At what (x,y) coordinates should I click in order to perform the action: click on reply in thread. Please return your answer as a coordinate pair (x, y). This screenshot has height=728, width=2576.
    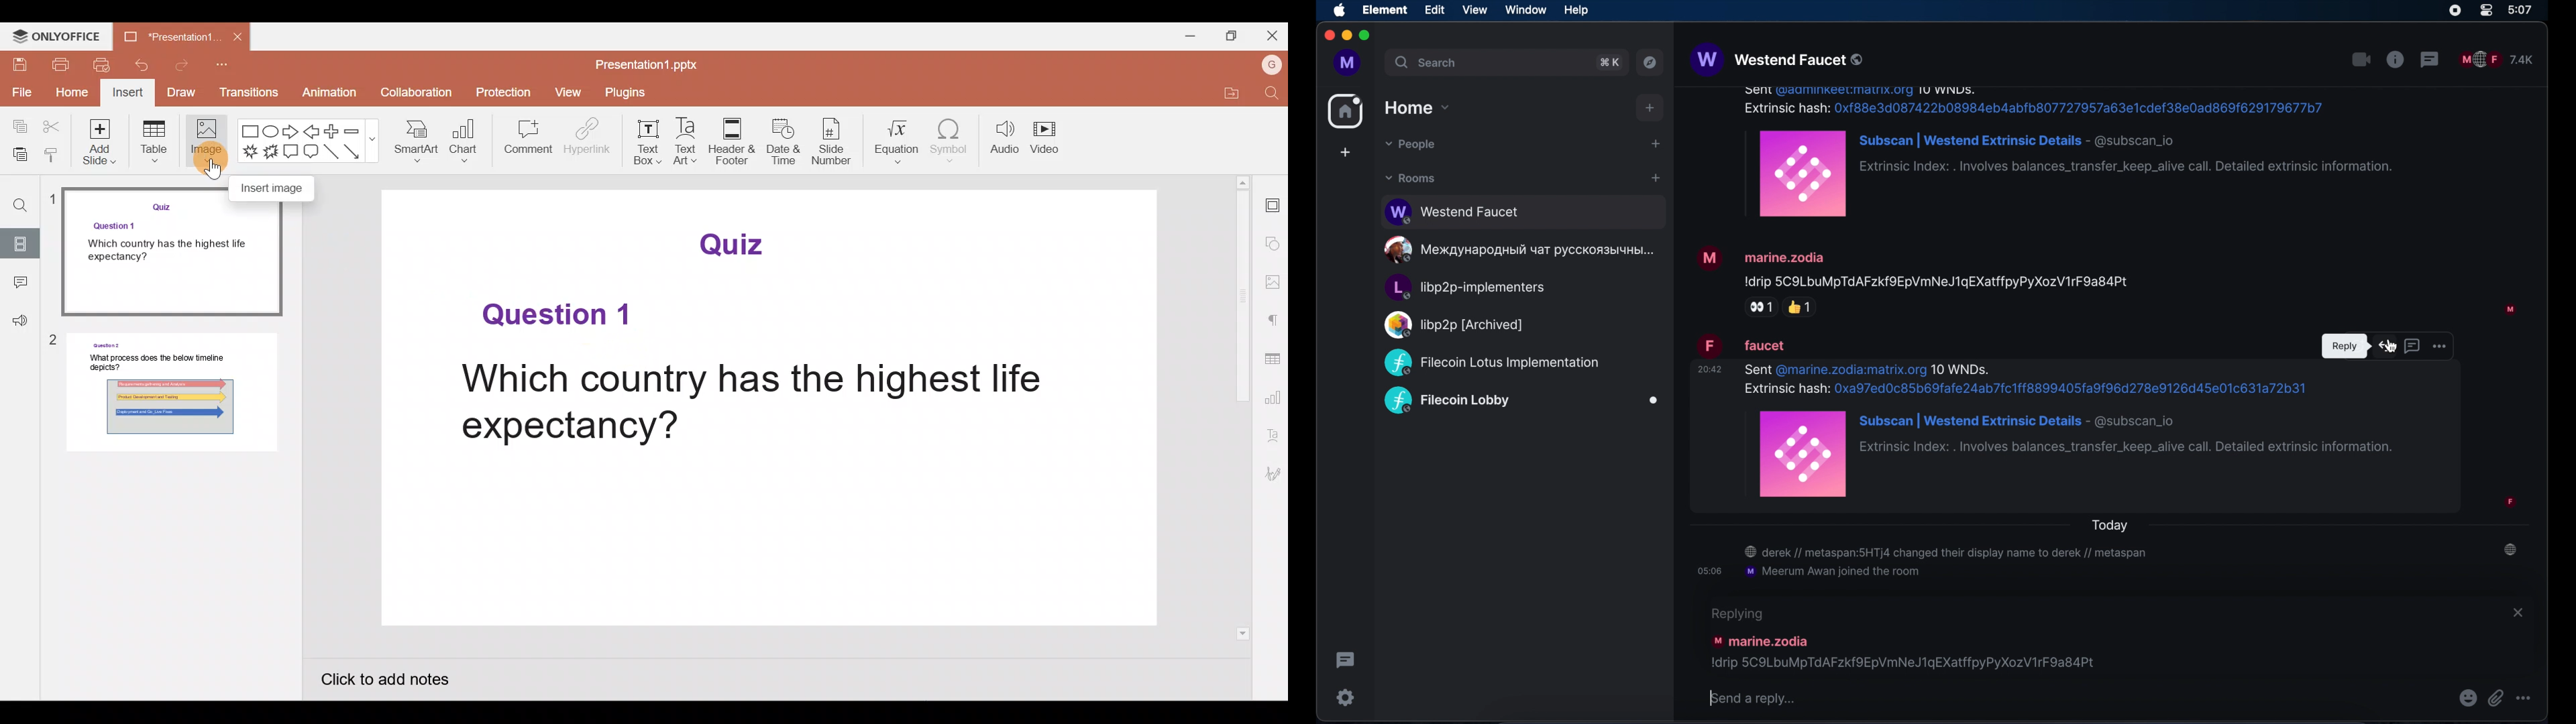
    Looking at the image, I should click on (2412, 345).